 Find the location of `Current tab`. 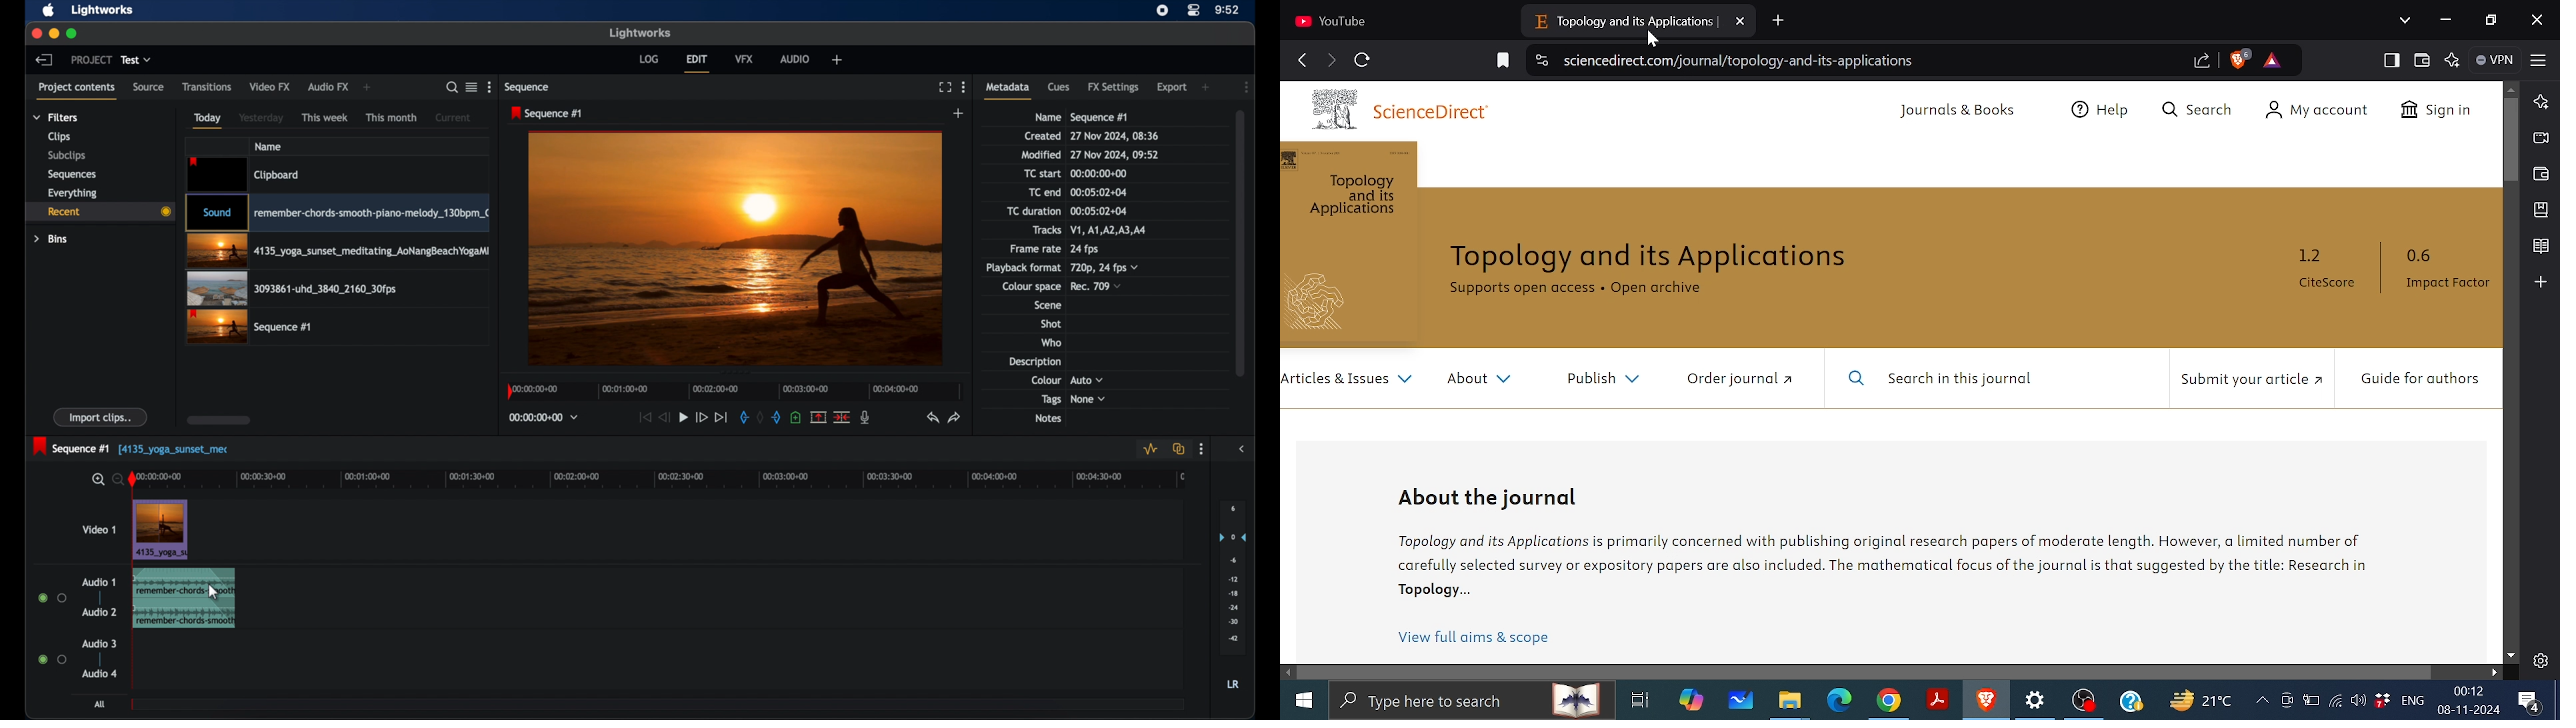

Current tab is located at coordinates (1639, 21).